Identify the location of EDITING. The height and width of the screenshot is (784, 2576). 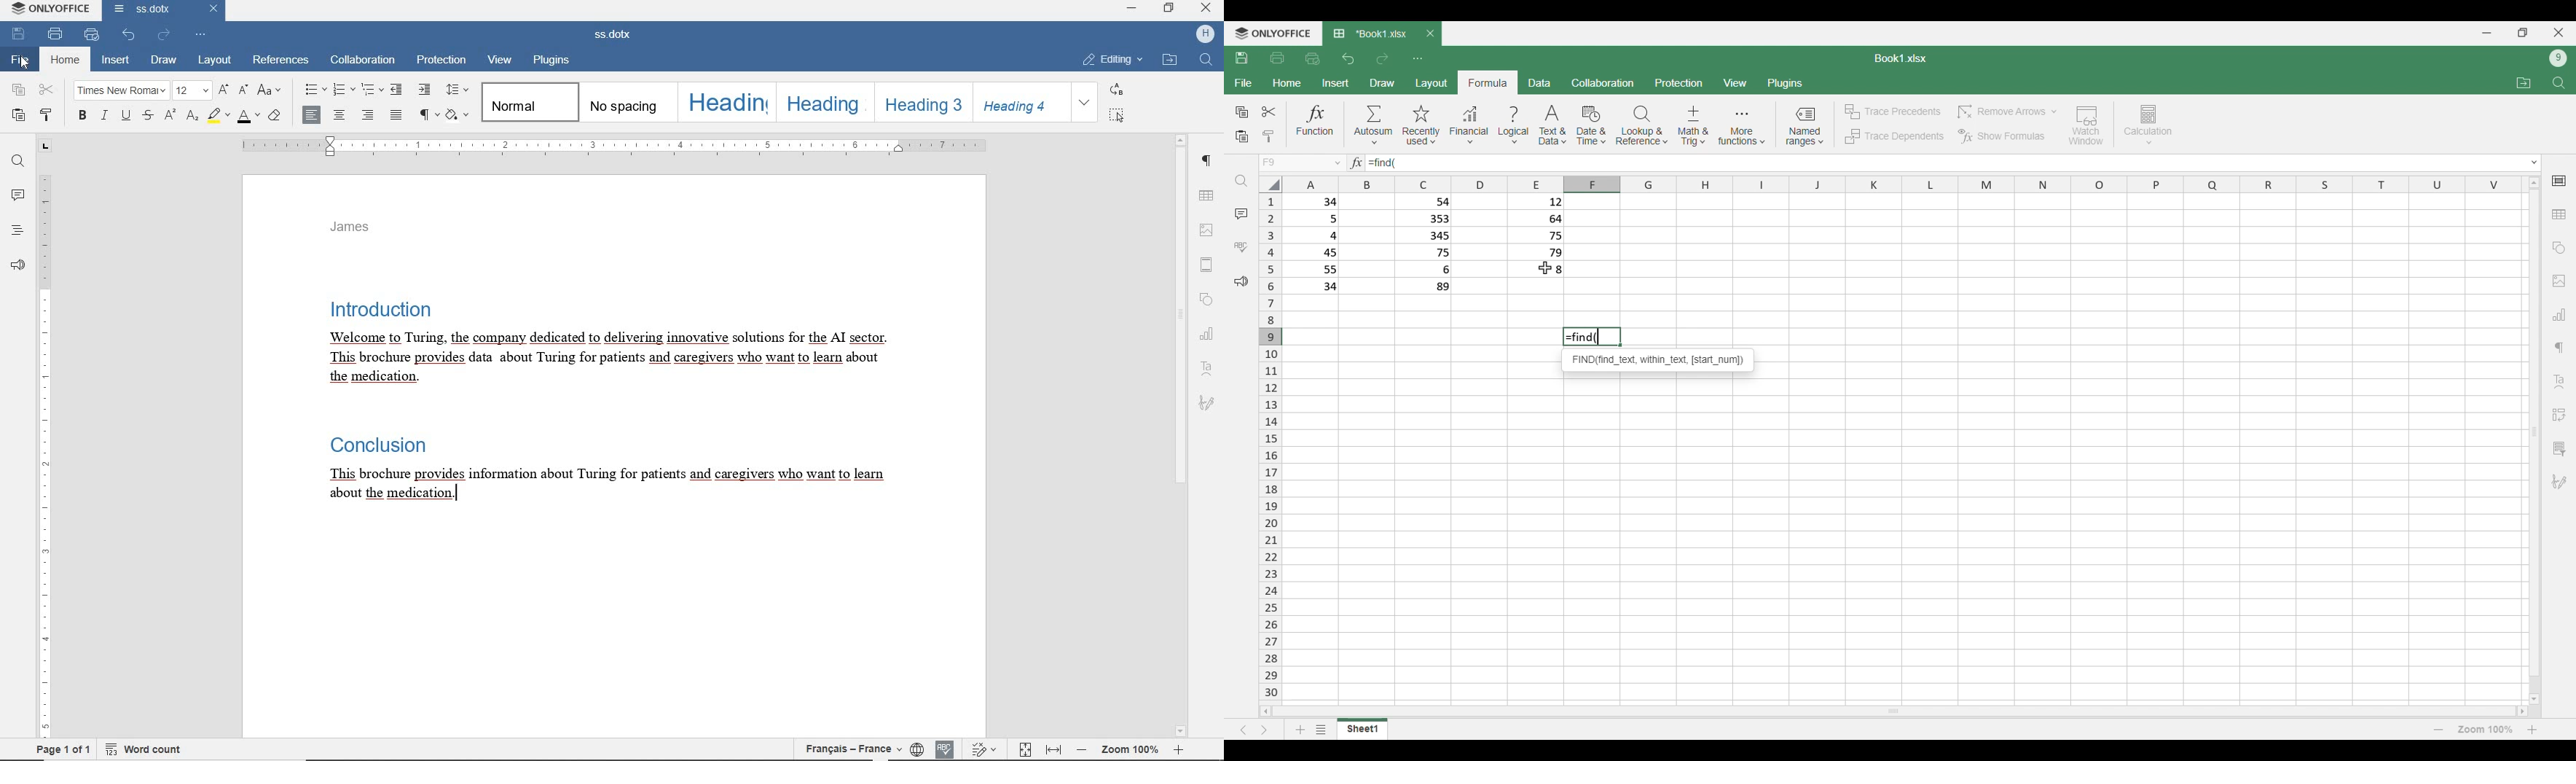
(1111, 58).